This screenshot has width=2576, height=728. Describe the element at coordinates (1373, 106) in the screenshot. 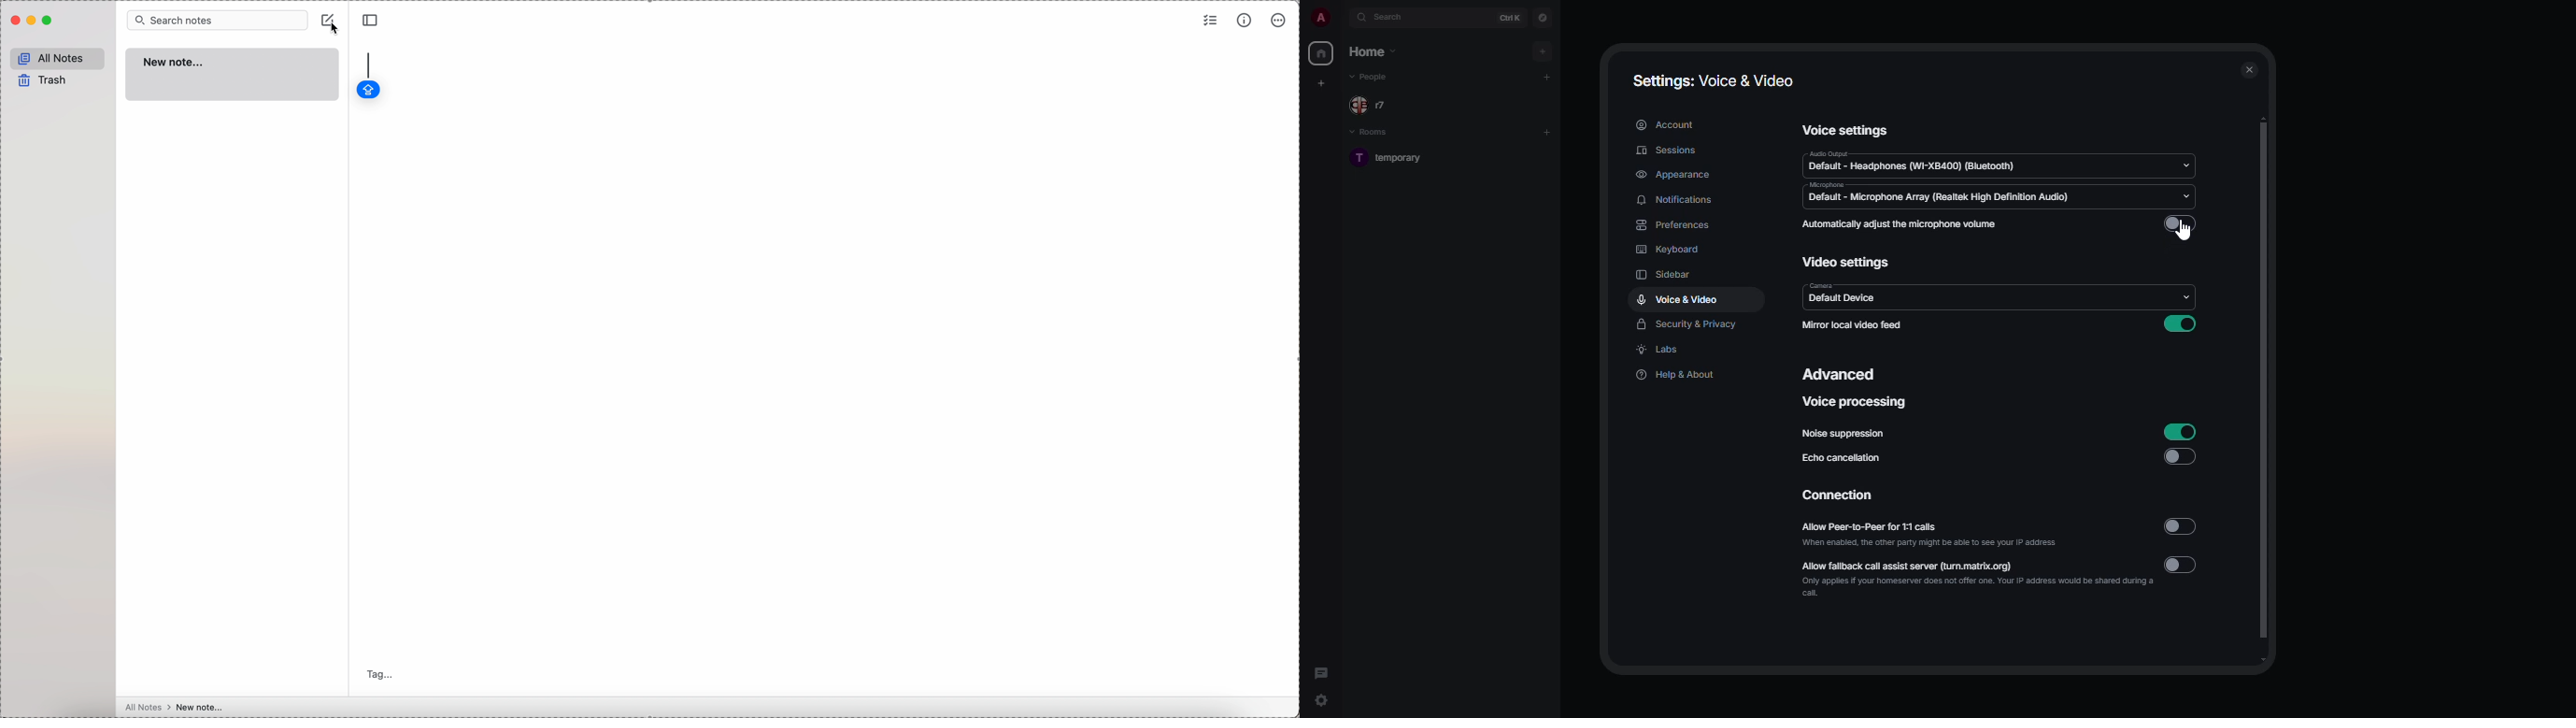

I see `people` at that location.